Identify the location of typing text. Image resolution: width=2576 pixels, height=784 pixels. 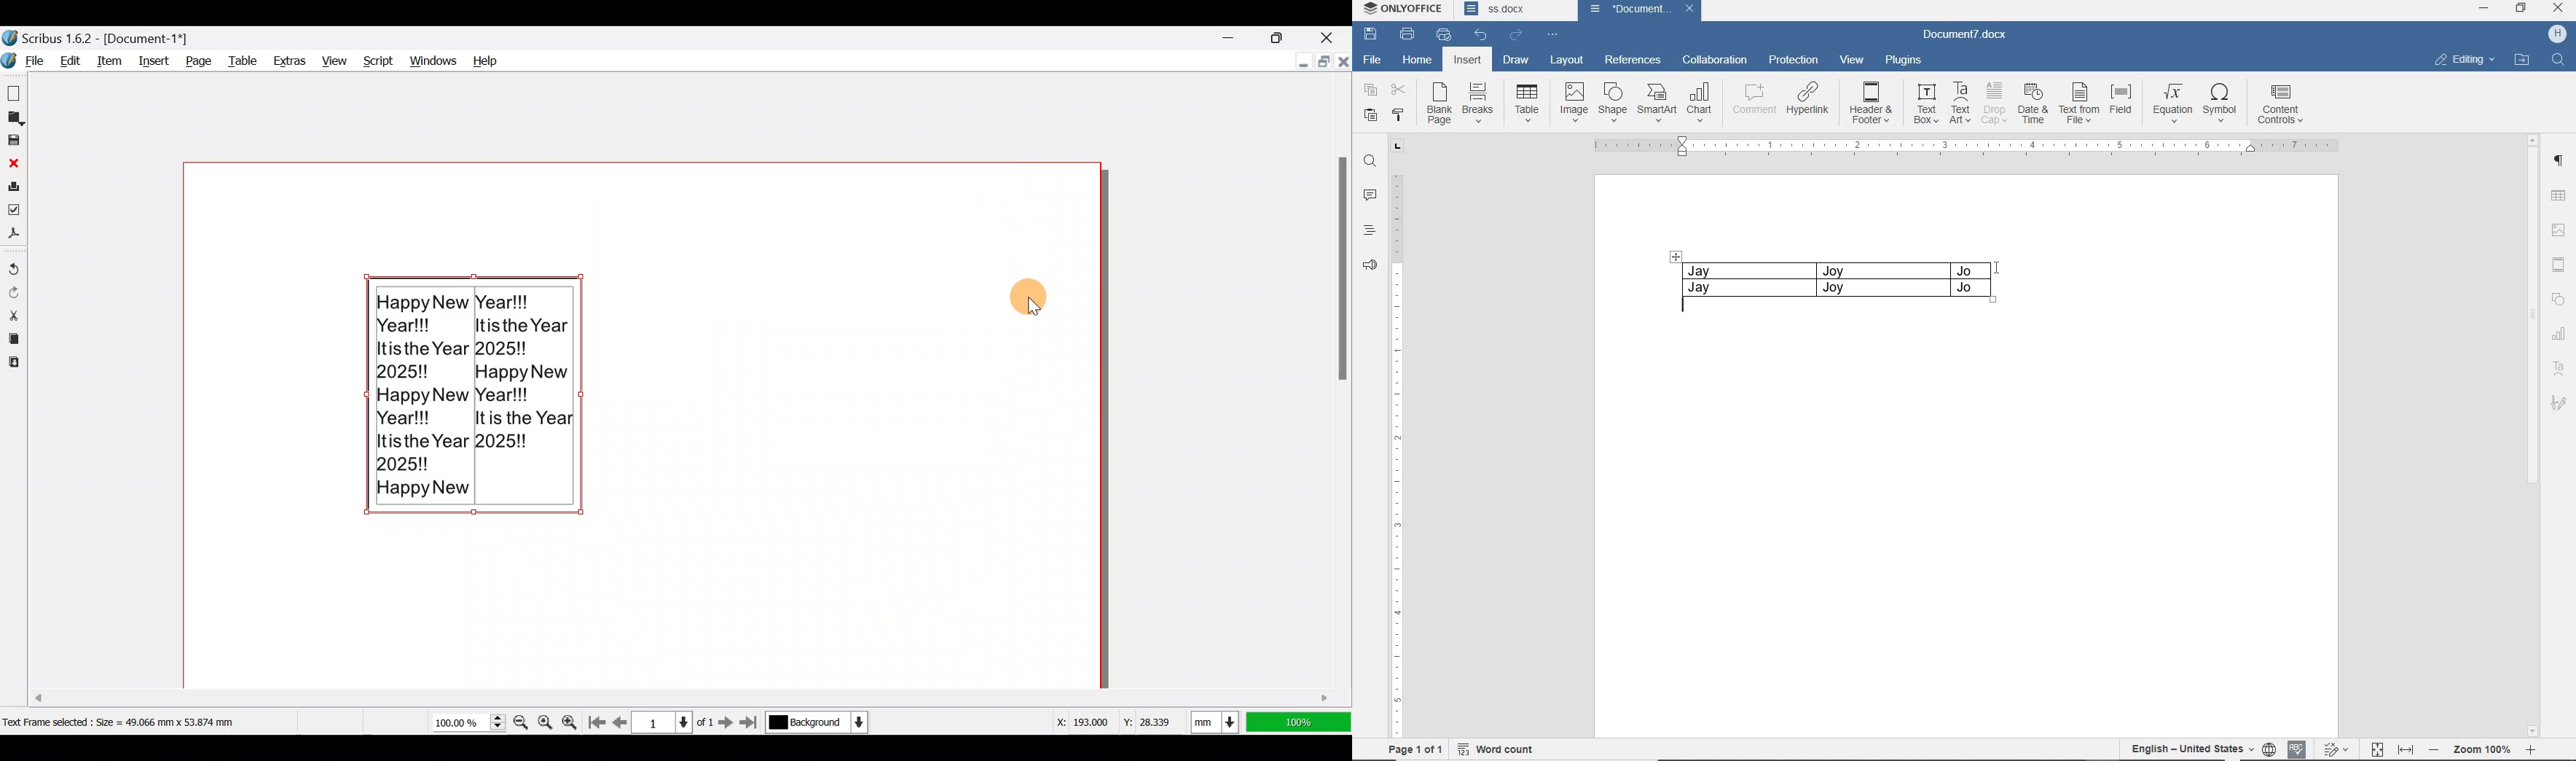
(1687, 309).